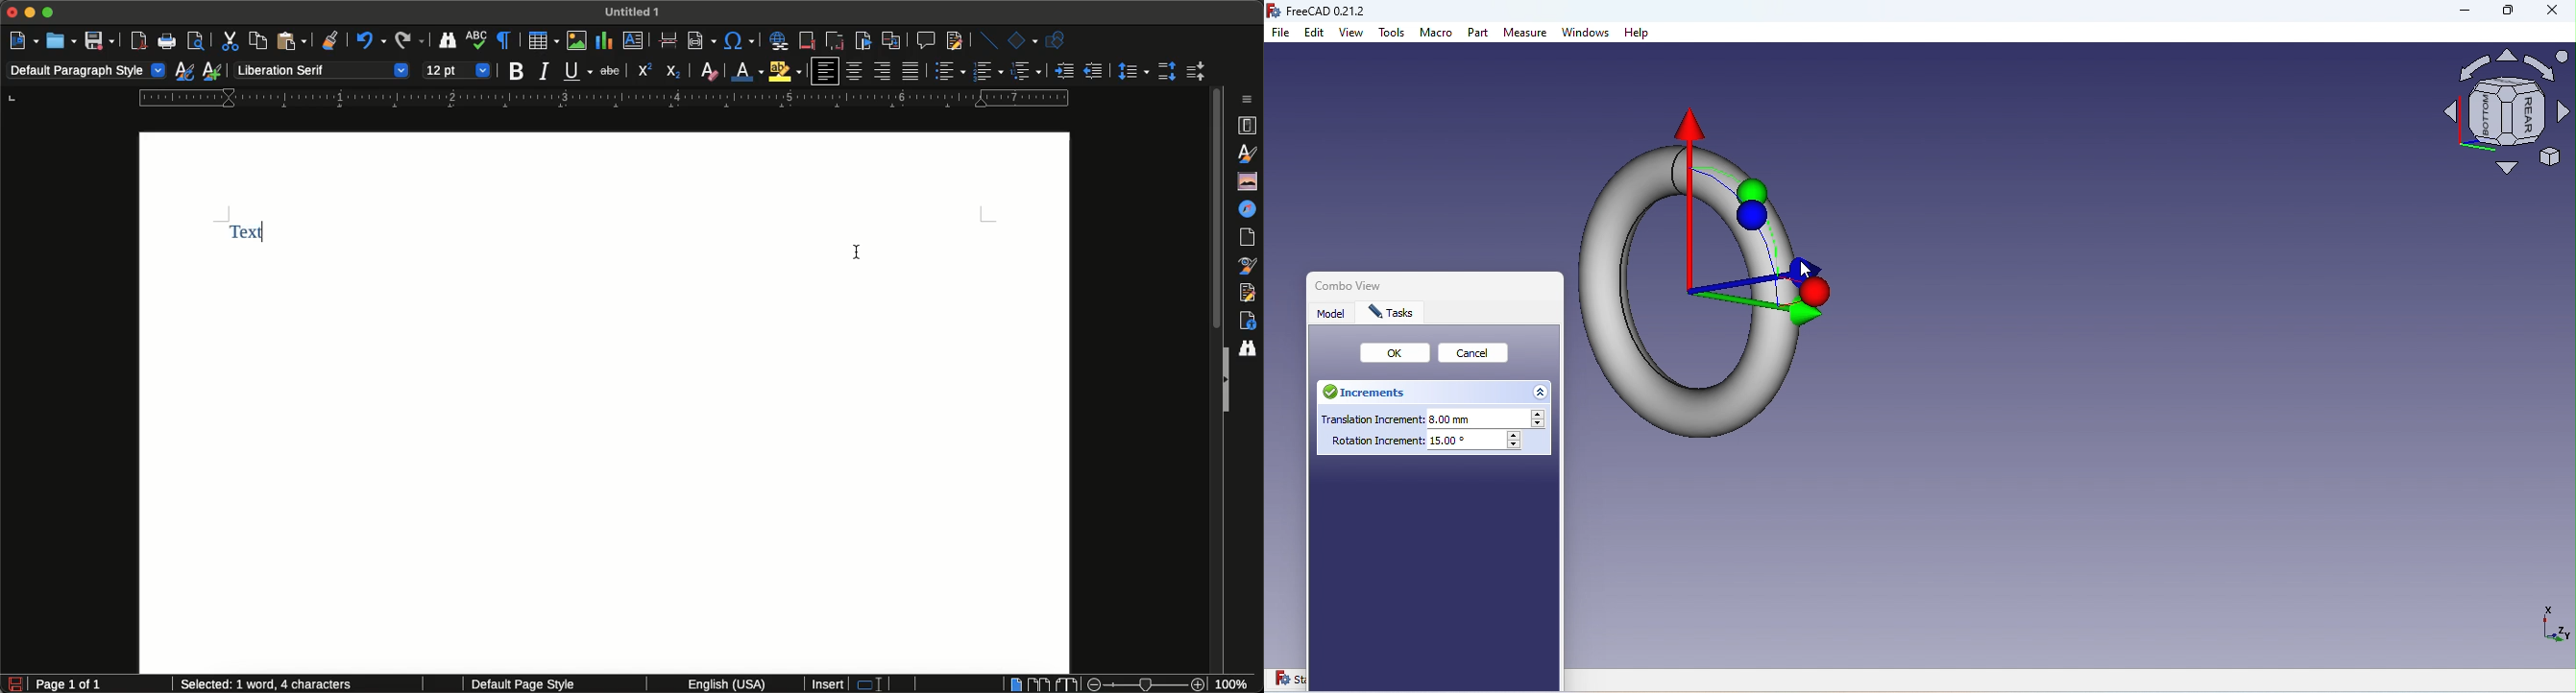  What do you see at coordinates (1249, 265) in the screenshot?
I see `Style inspector` at bounding box center [1249, 265].